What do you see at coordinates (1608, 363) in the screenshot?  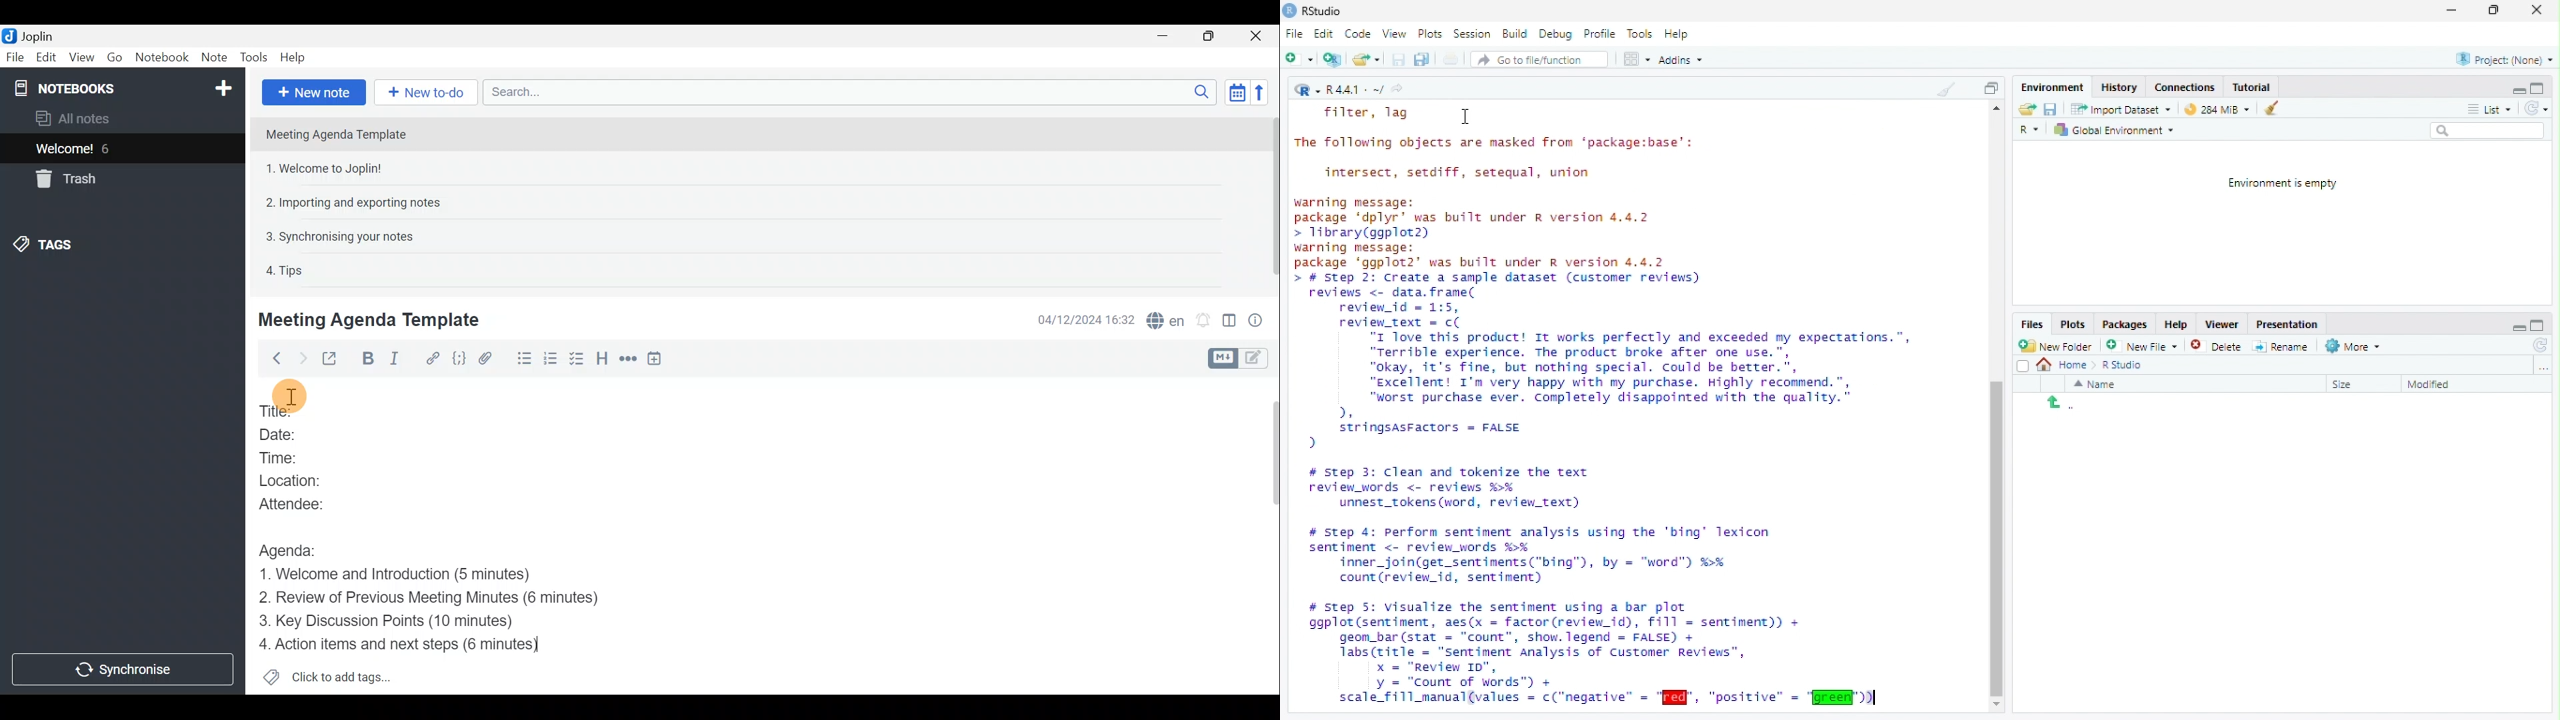 I see `> # Step 2: Create a sample dataset (customer reviews)
reviews <- data. frane(
review id = 1:5,
review text = c(
“I love this product! It works perfectly and exceeded my expectations.”
“Terrible experience. The product broke after one use.”,
“okay, ft's fine, but nothing special. Could be better.”,
“excellent! I'm very happy with my purchase. Highly recommend.”
"Worst purchase ever. Conpletely disappointed with the quality.”
J.
stringsasfactors = FALSE
)` at bounding box center [1608, 363].